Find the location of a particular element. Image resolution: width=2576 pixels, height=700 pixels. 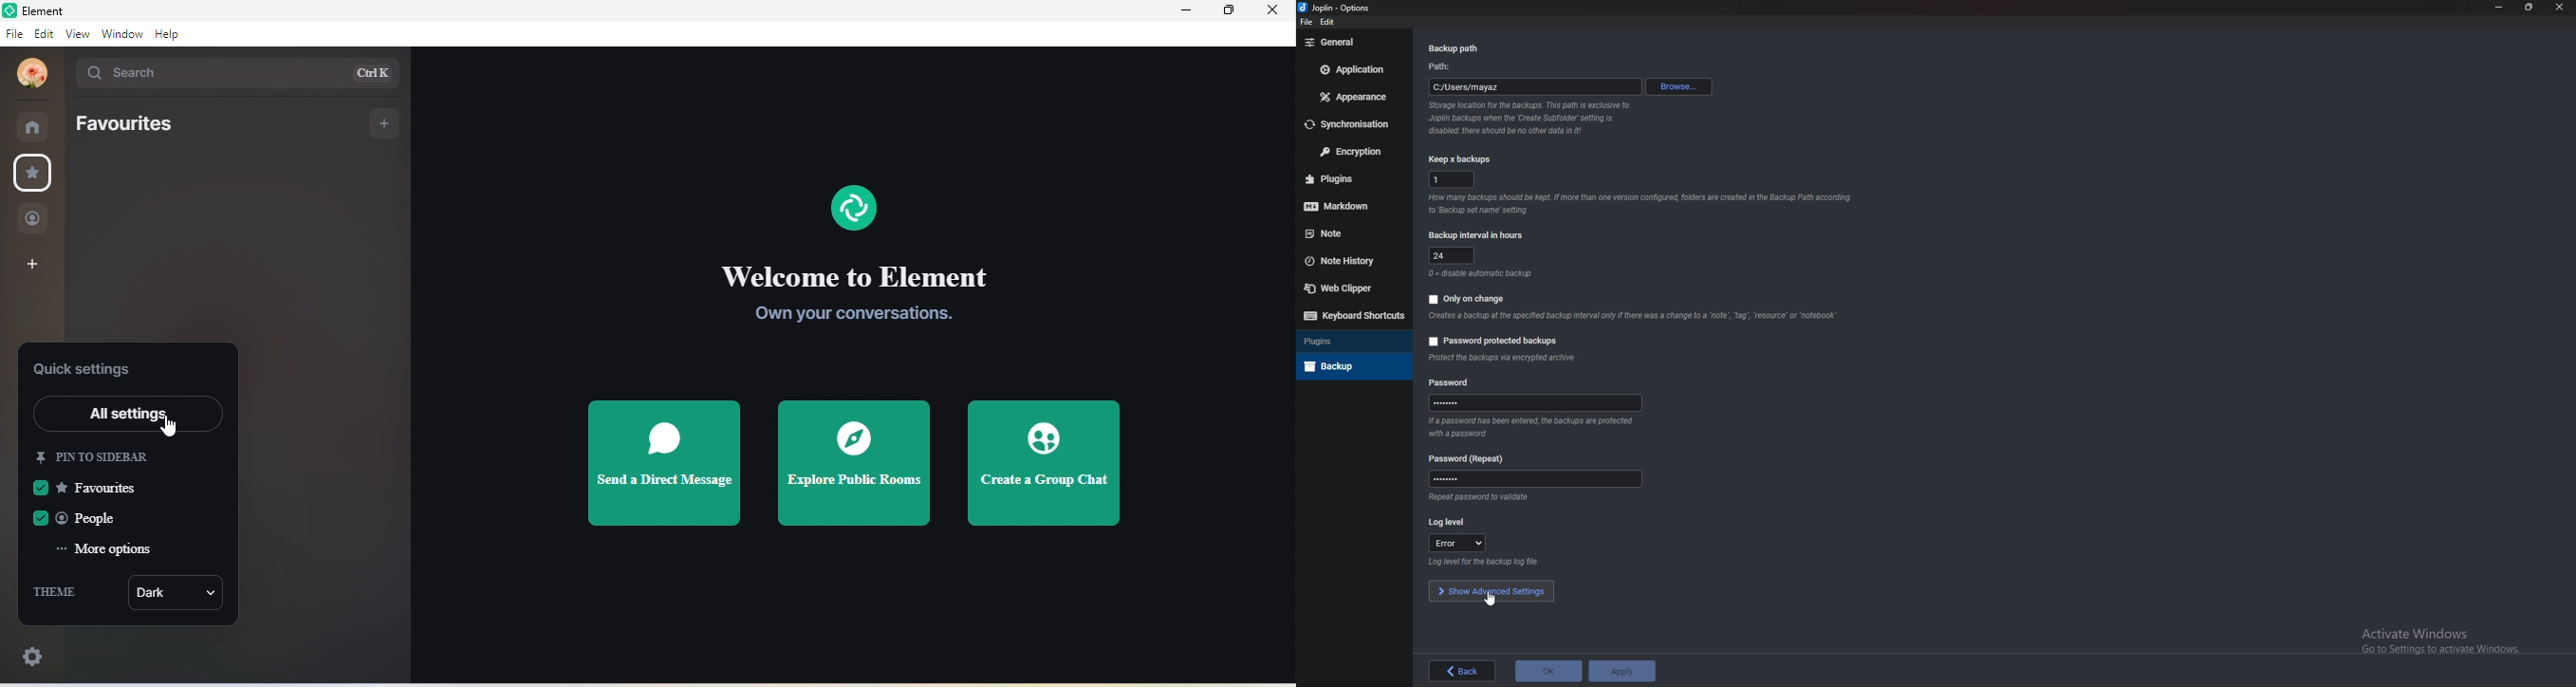

pin to sidebar is located at coordinates (93, 458).